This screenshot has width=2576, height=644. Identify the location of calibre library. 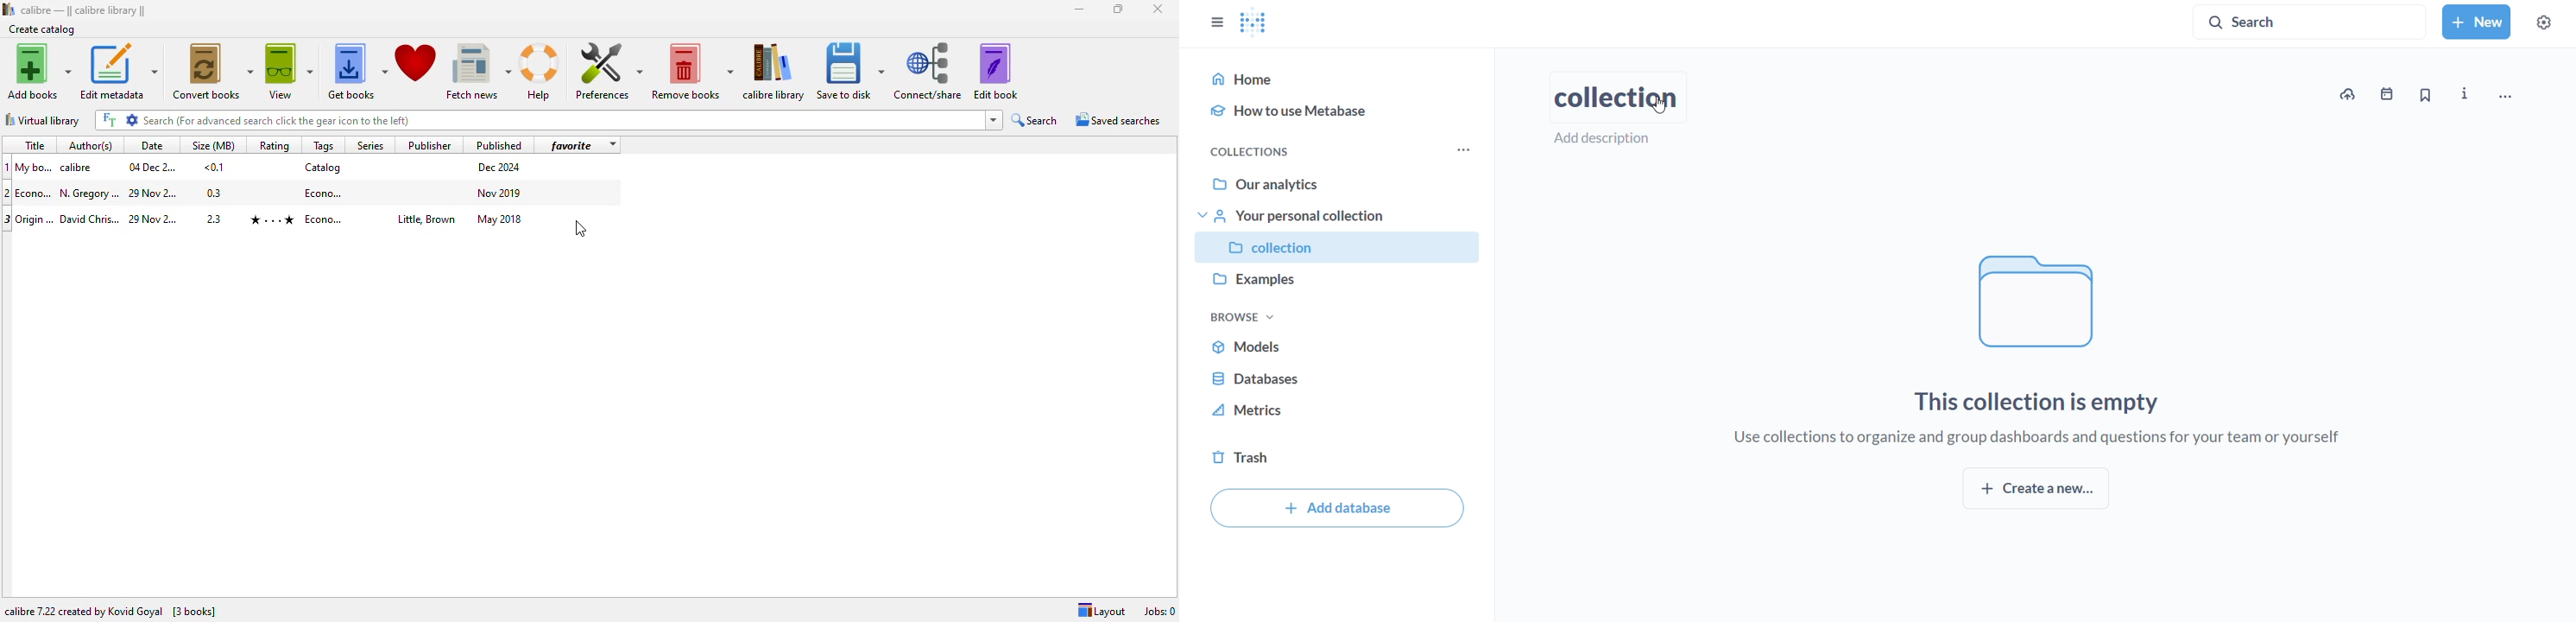
(776, 72).